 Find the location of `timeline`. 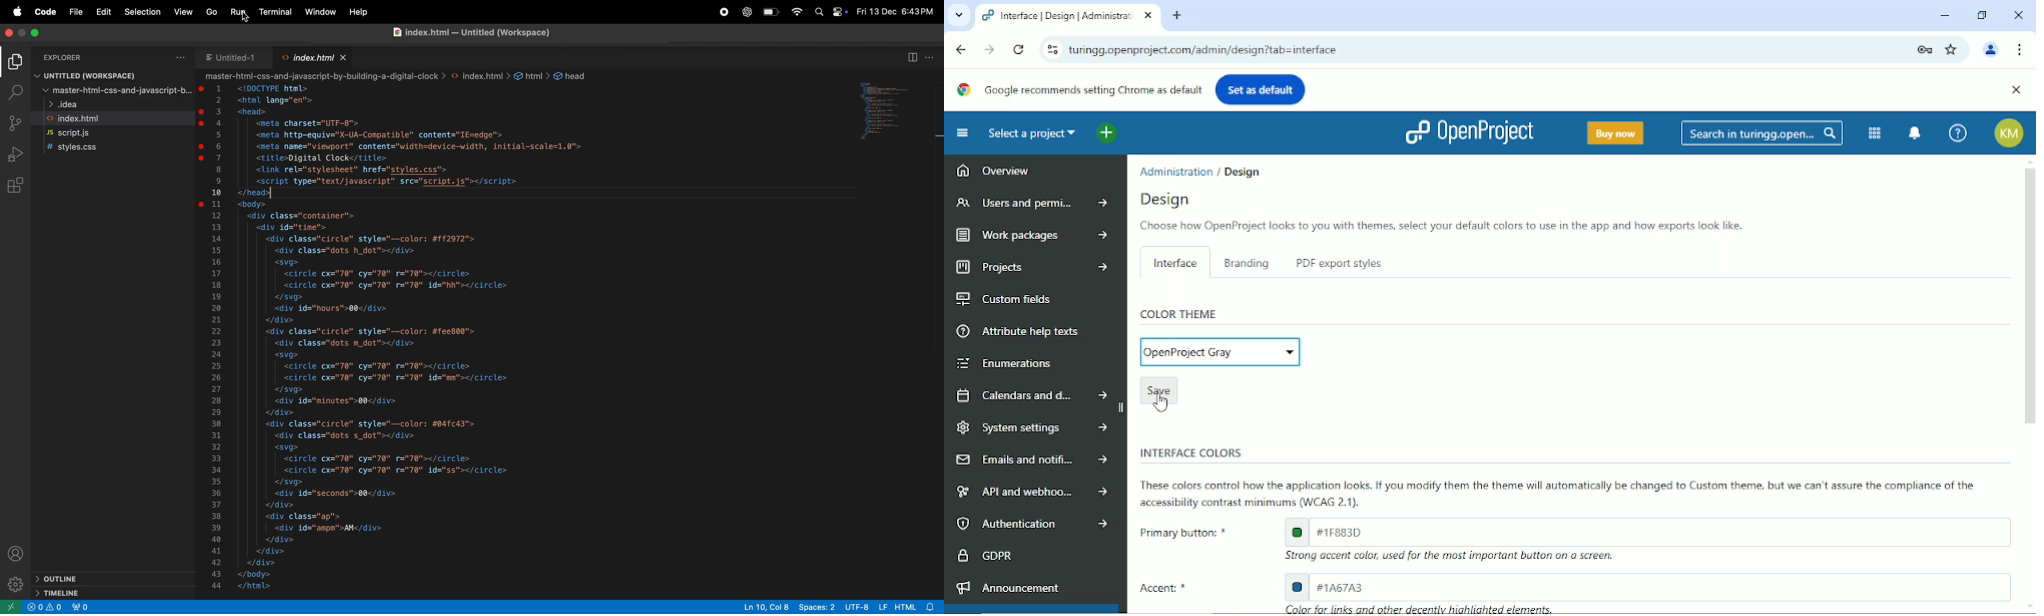

timeline is located at coordinates (95, 592).